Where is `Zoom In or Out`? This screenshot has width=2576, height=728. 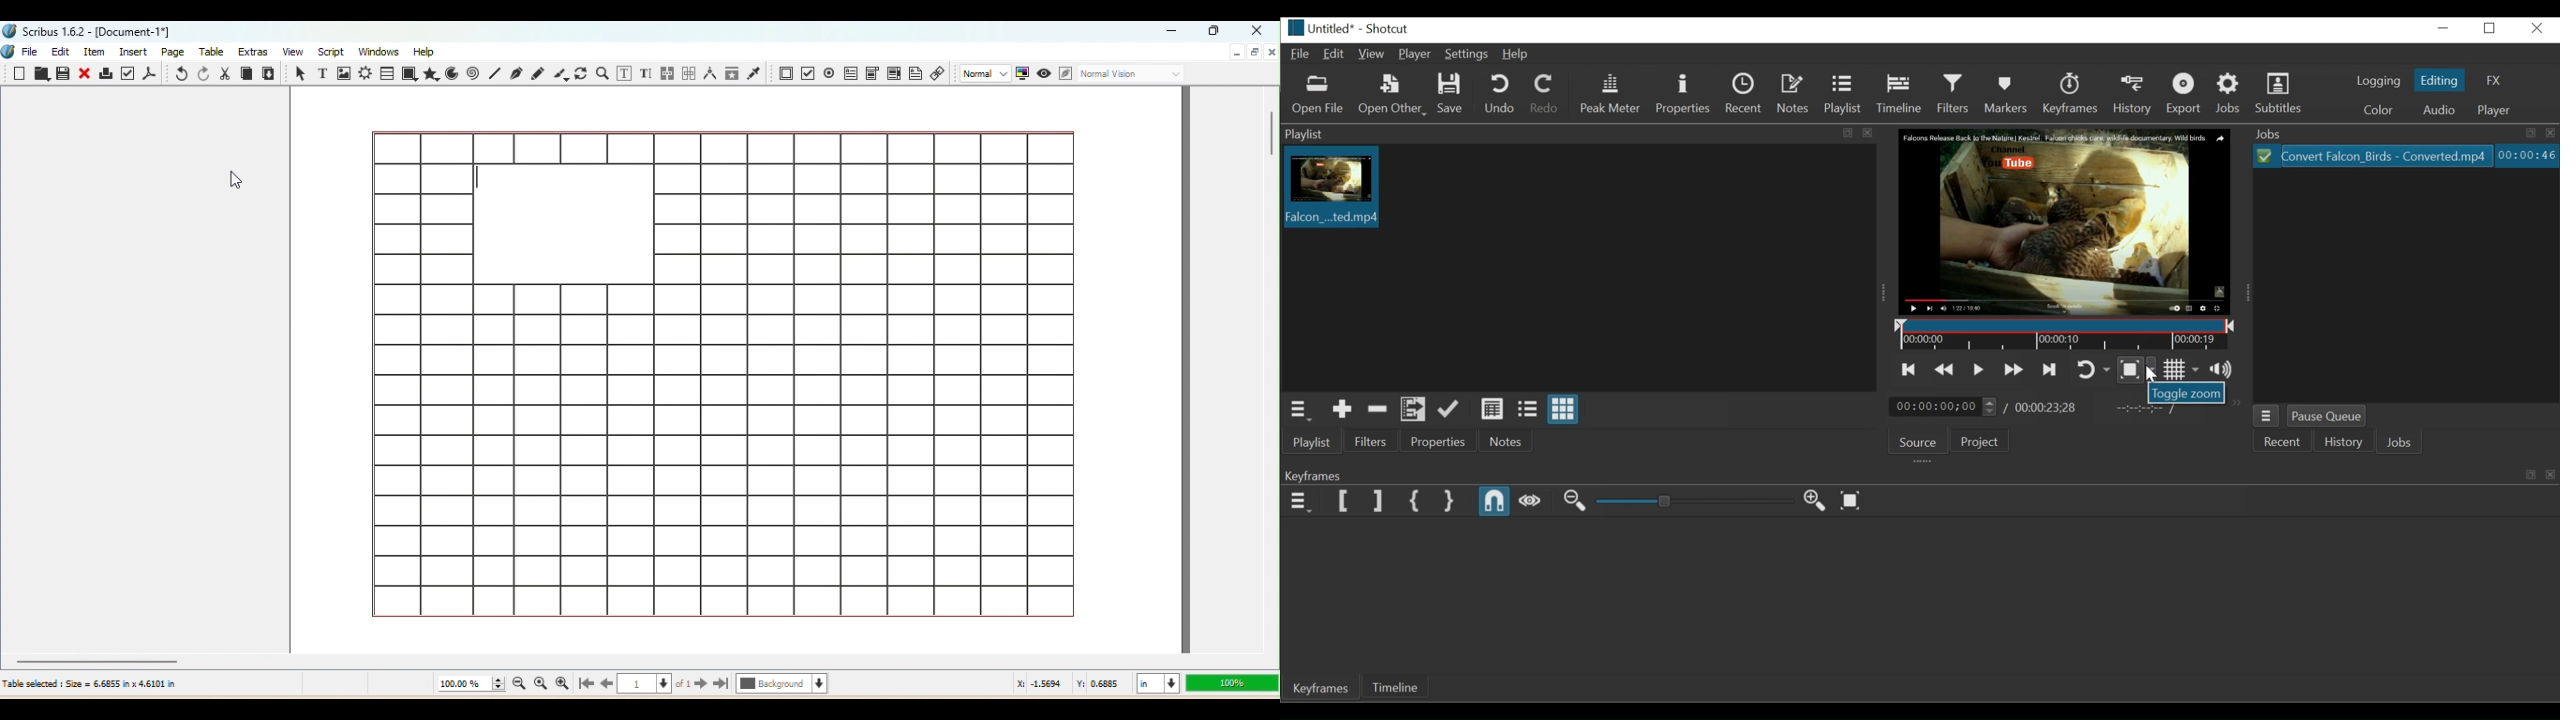 Zoom In or Out is located at coordinates (603, 72).